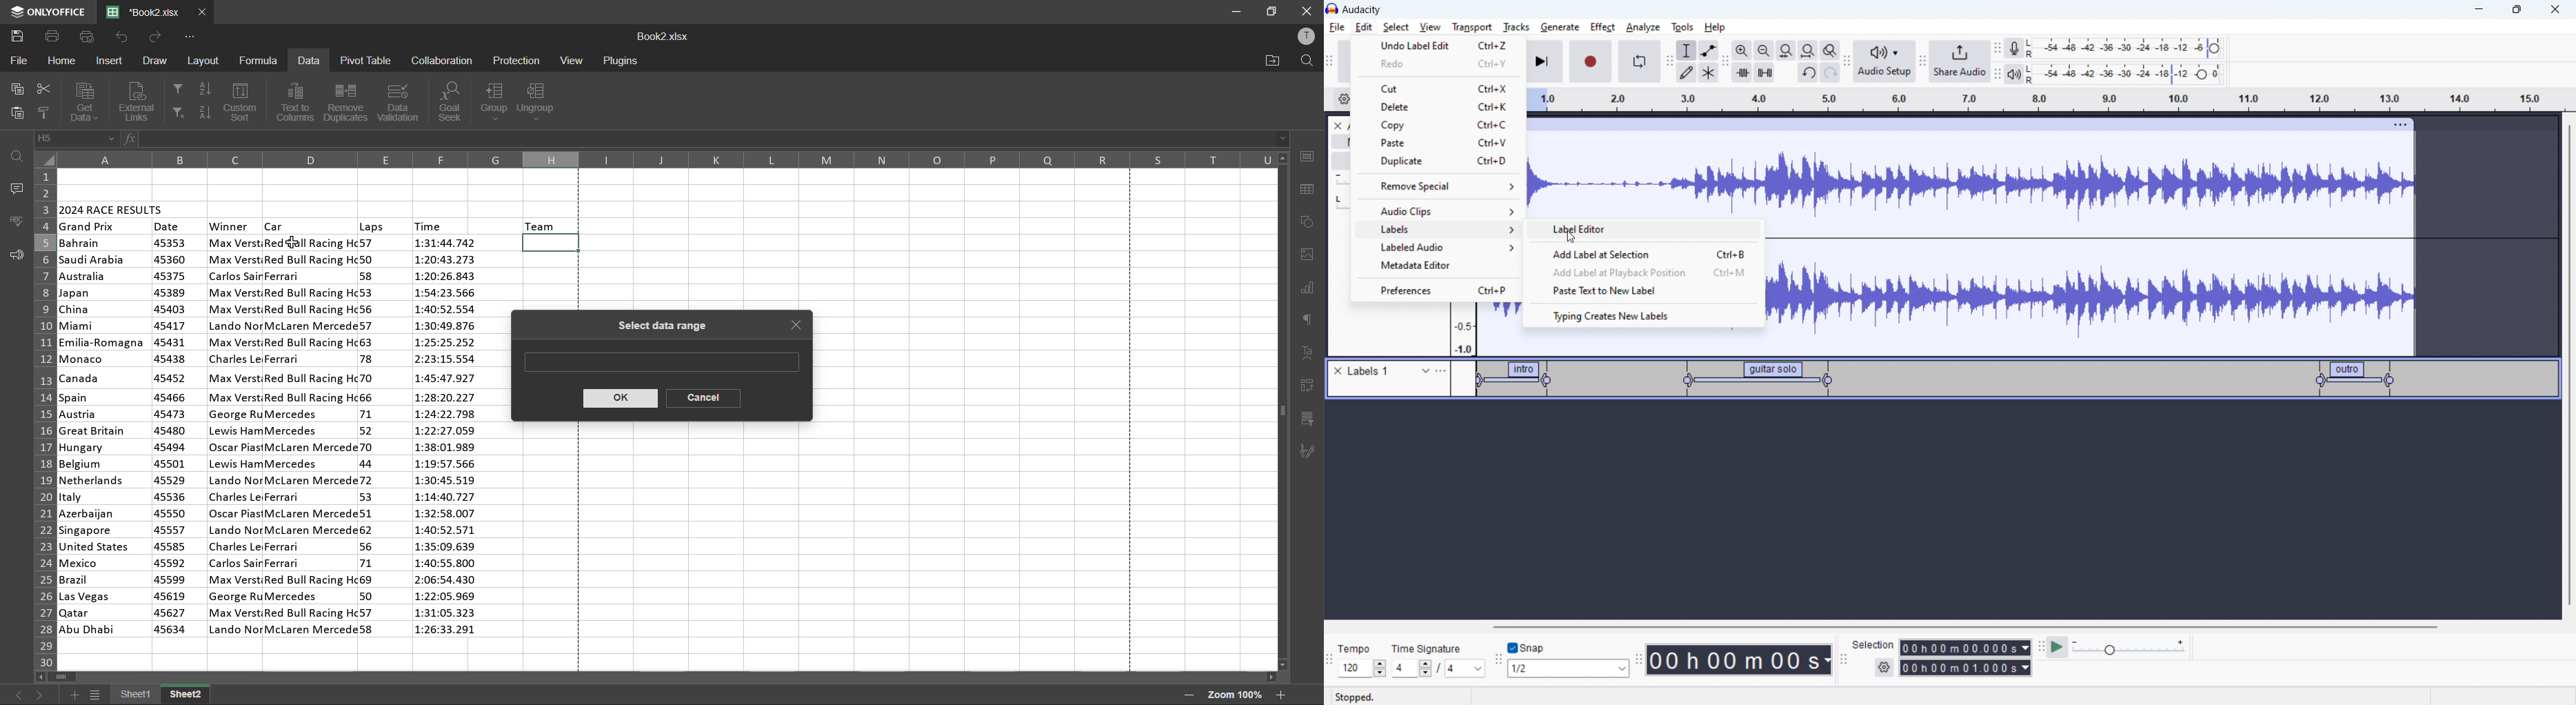 This screenshot has height=728, width=2576. Describe the element at coordinates (1236, 12) in the screenshot. I see `minimize` at that location.